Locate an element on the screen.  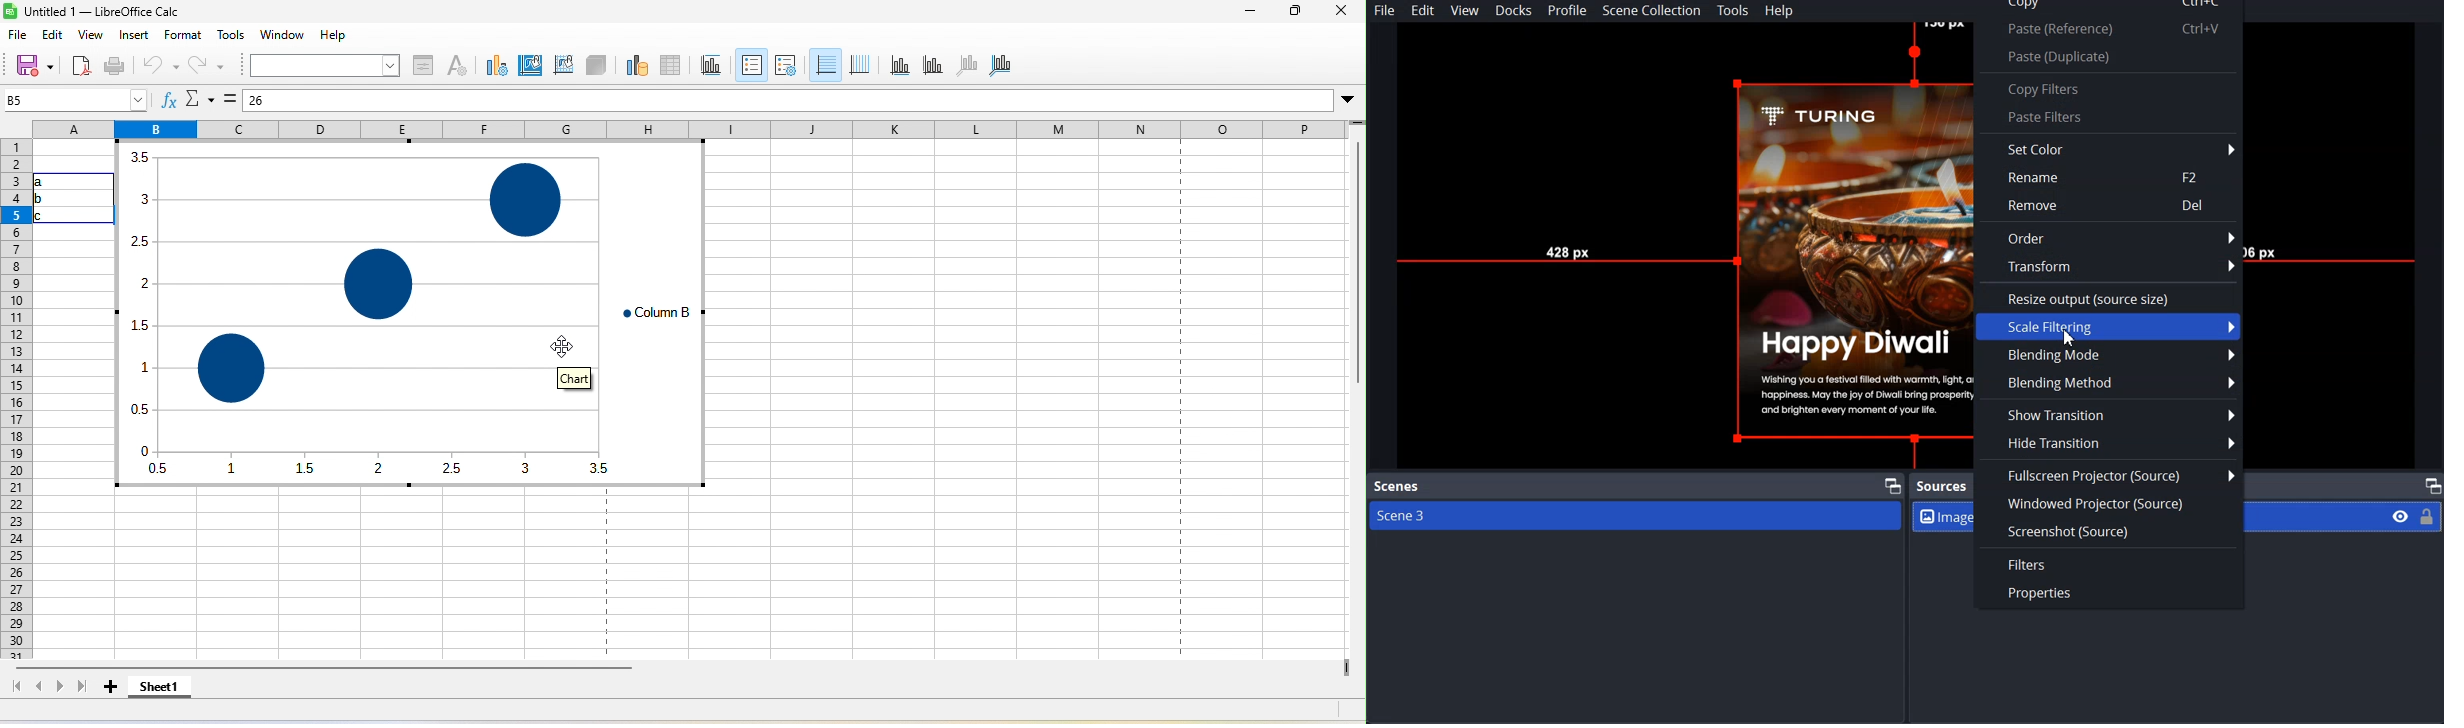
Docks is located at coordinates (1515, 10).